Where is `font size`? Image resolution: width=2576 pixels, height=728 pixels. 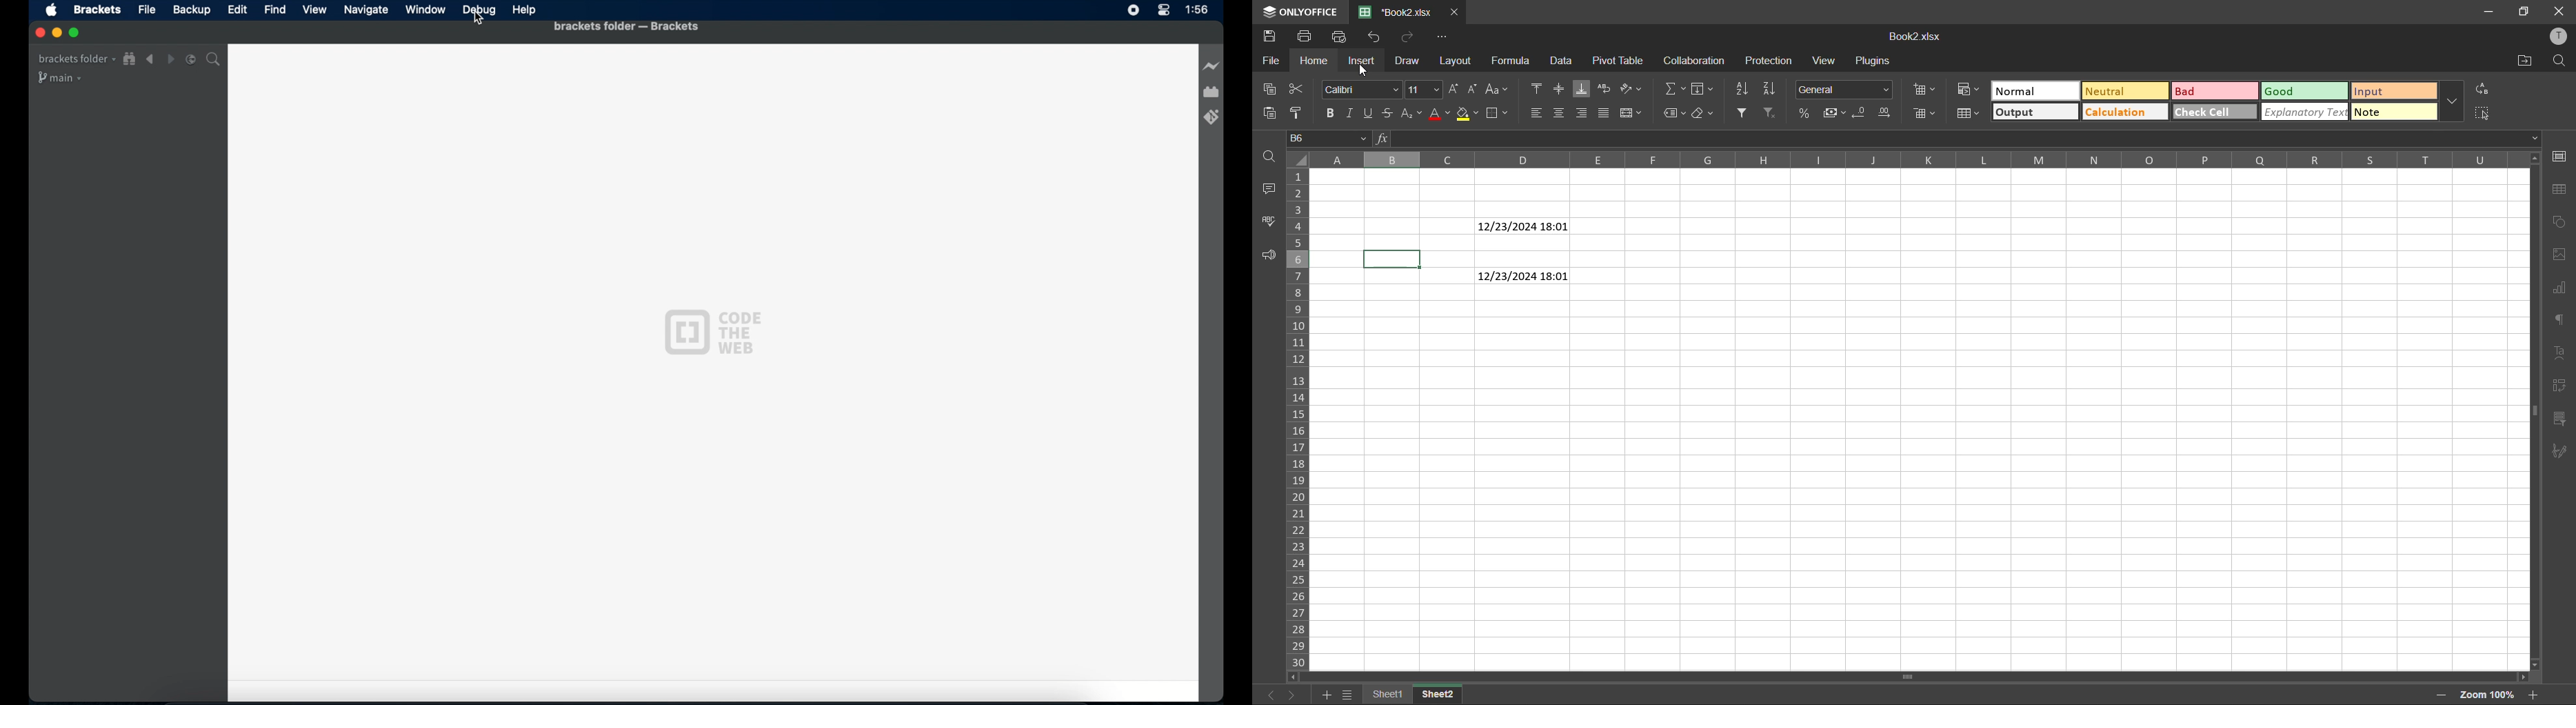 font size is located at coordinates (1425, 90).